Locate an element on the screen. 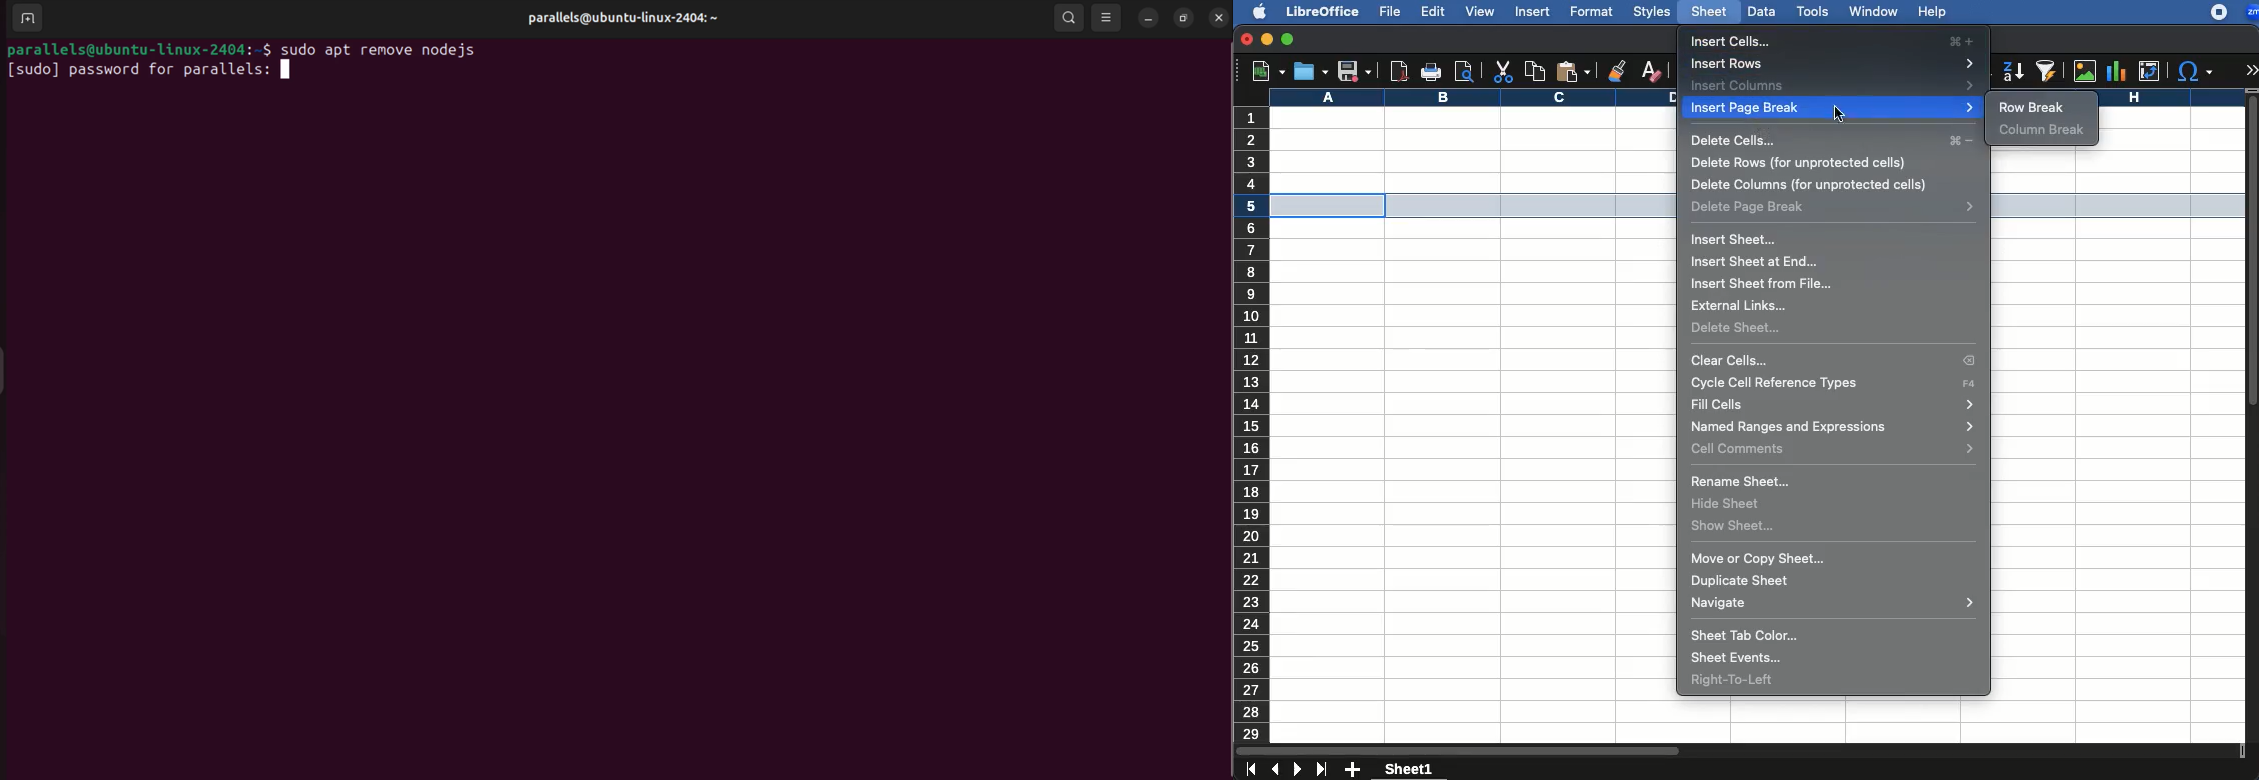 Image resolution: width=2268 pixels, height=784 pixels. previous sheet is located at coordinates (1273, 769).